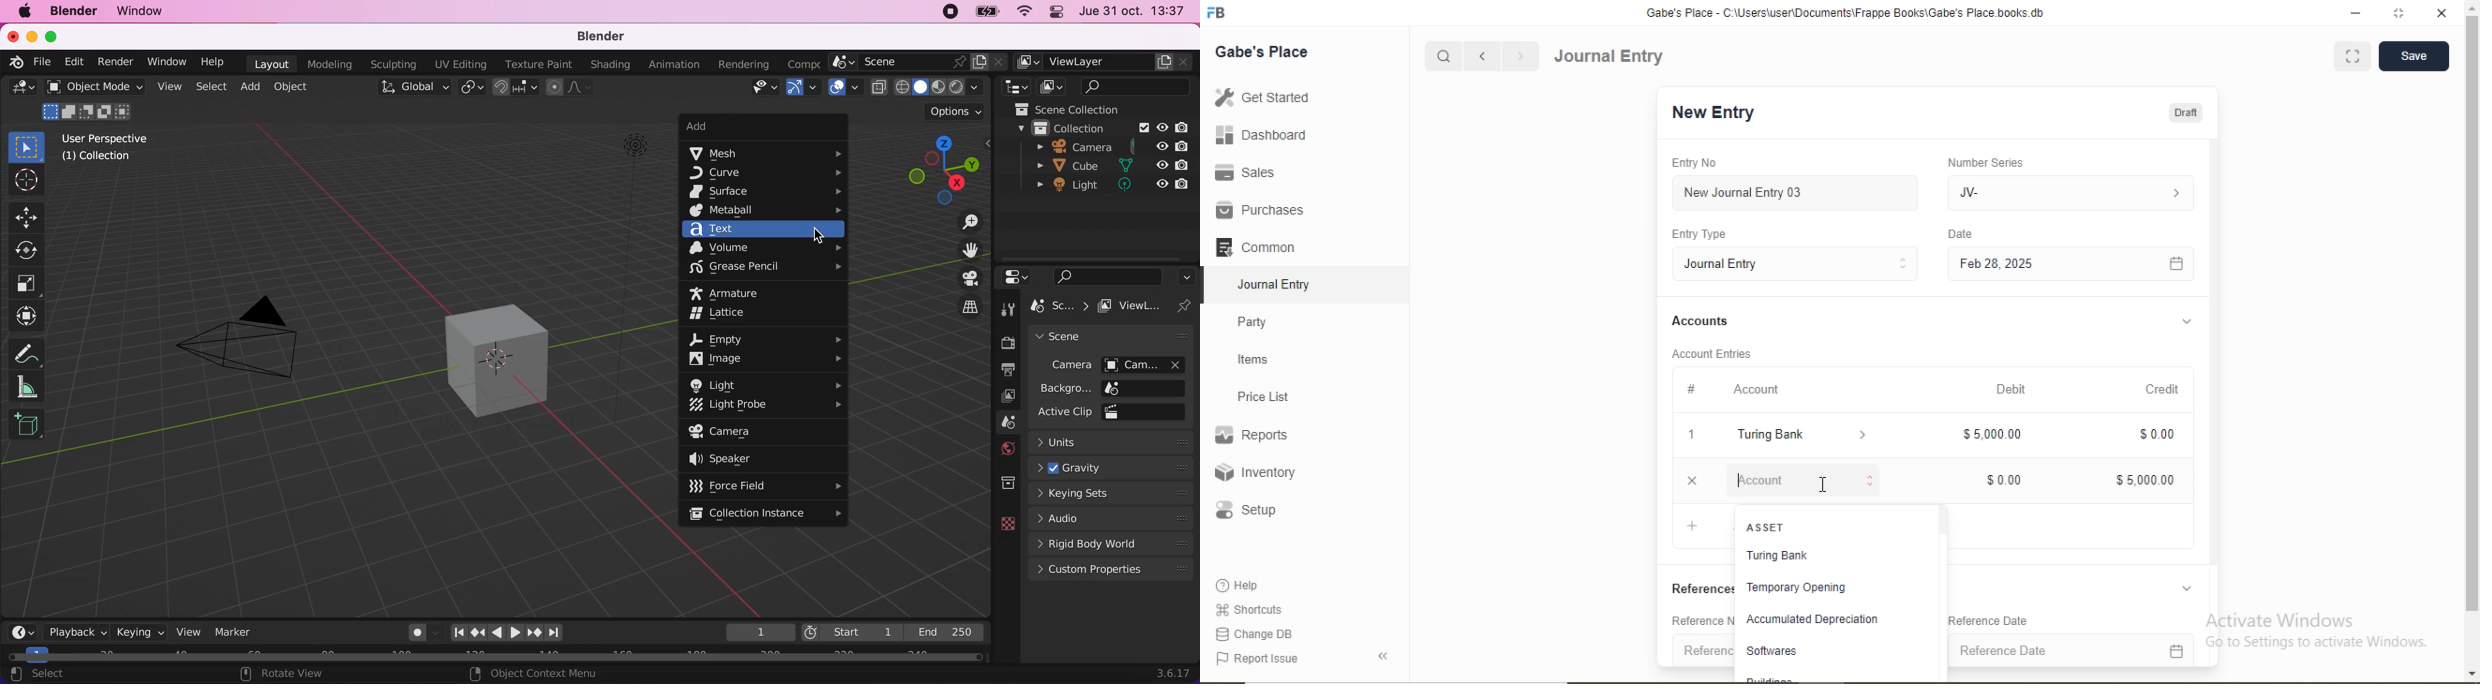 This screenshot has height=700, width=2492. What do you see at coordinates (2185, 112) in the screenshot?
I see `Draft` at bounding box center [2185, 112].